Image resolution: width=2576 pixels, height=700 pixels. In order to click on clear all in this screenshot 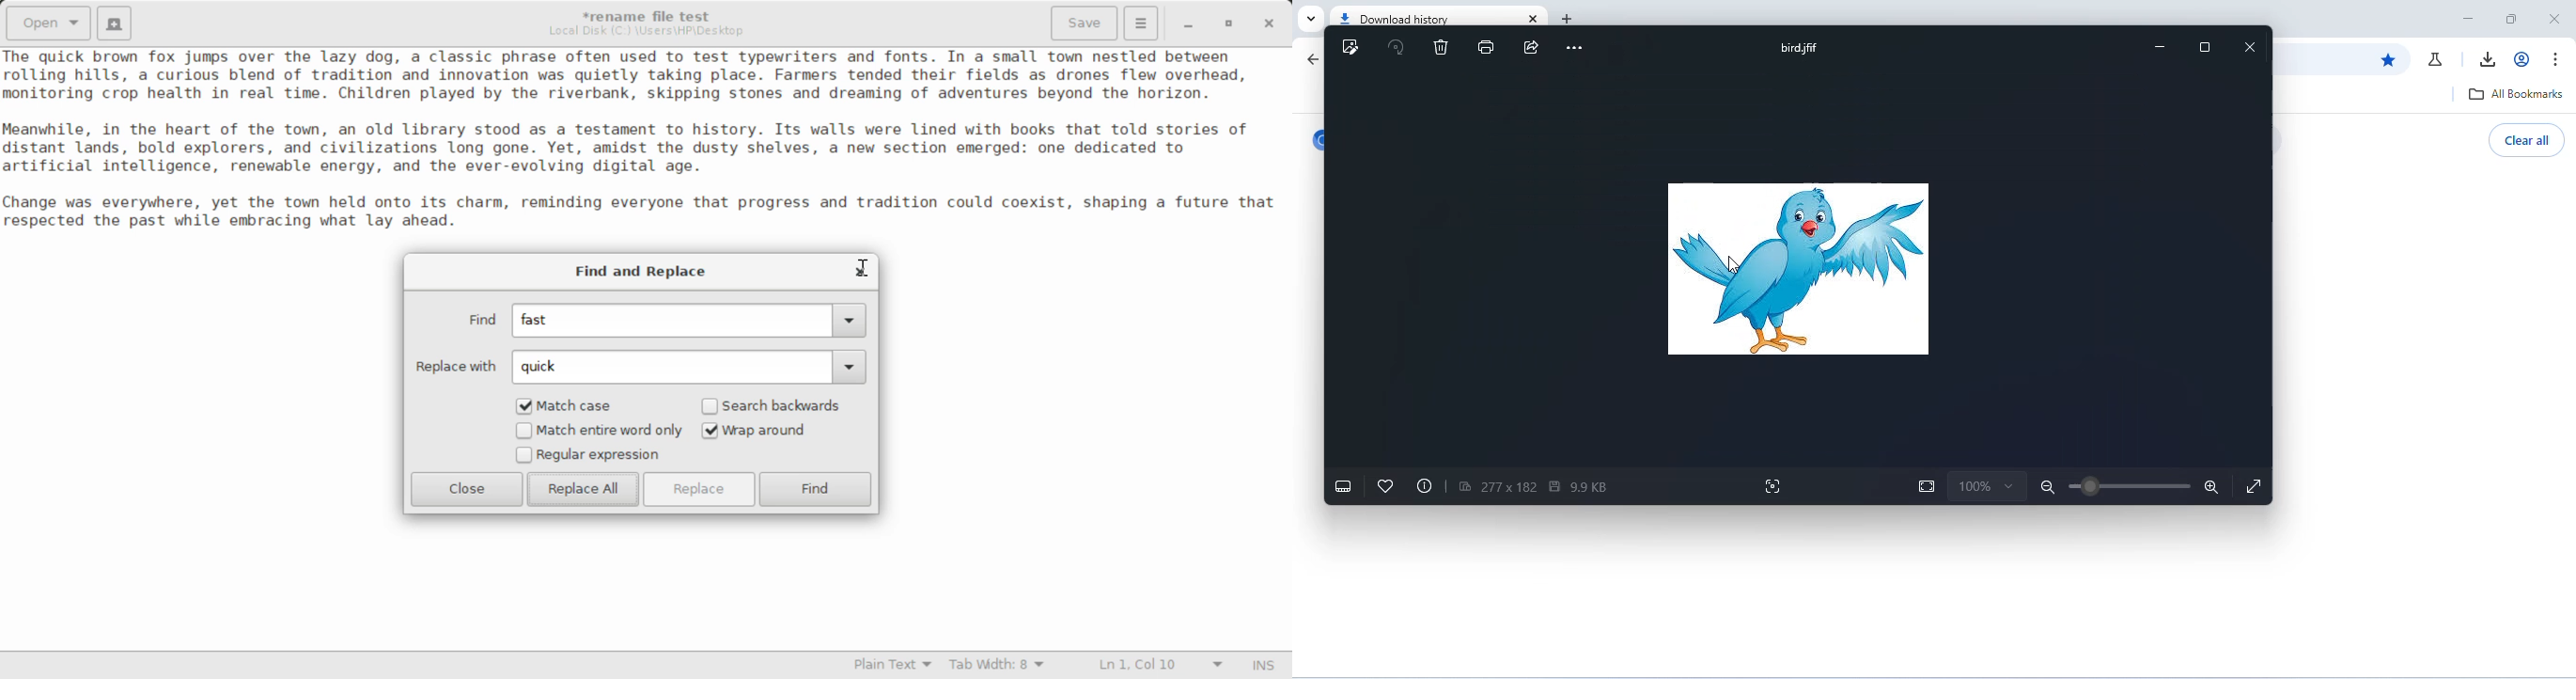, I will do `click(2528, 141)`.